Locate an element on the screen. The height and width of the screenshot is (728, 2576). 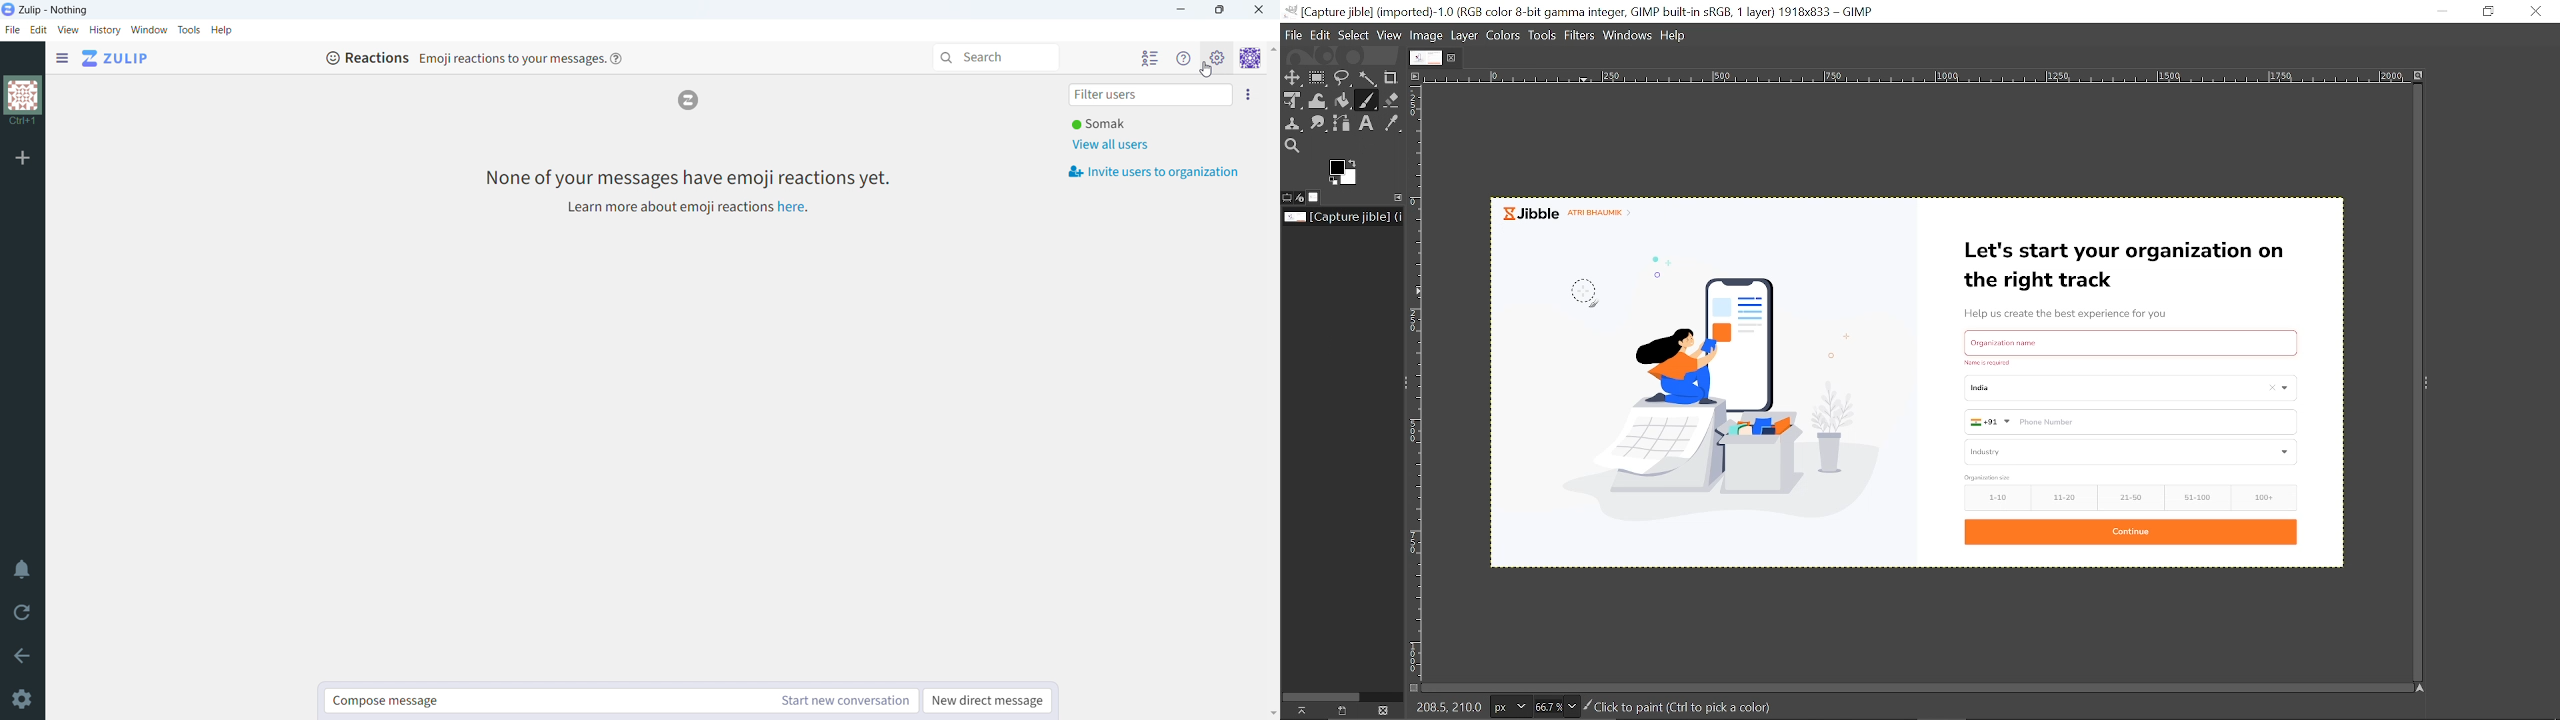
Minimize is located at coordinates (2442, 10).